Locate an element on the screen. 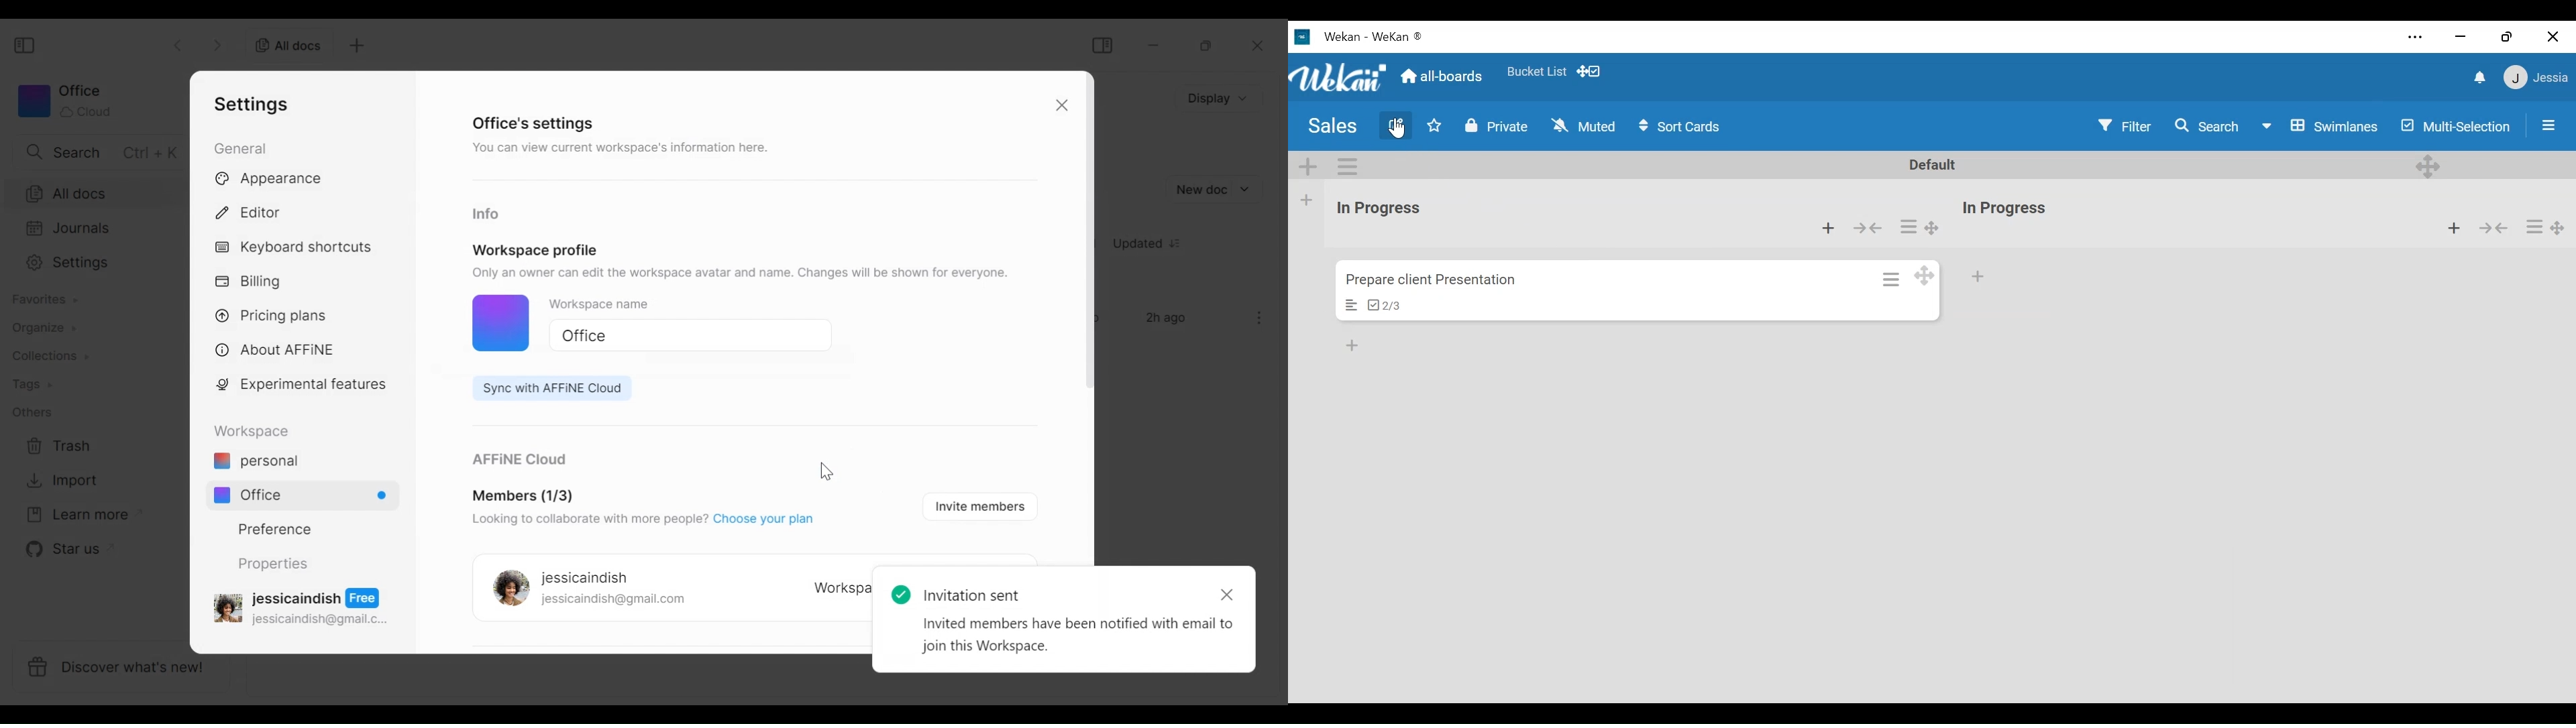  Wekan is located at coordinates (1360, 36).